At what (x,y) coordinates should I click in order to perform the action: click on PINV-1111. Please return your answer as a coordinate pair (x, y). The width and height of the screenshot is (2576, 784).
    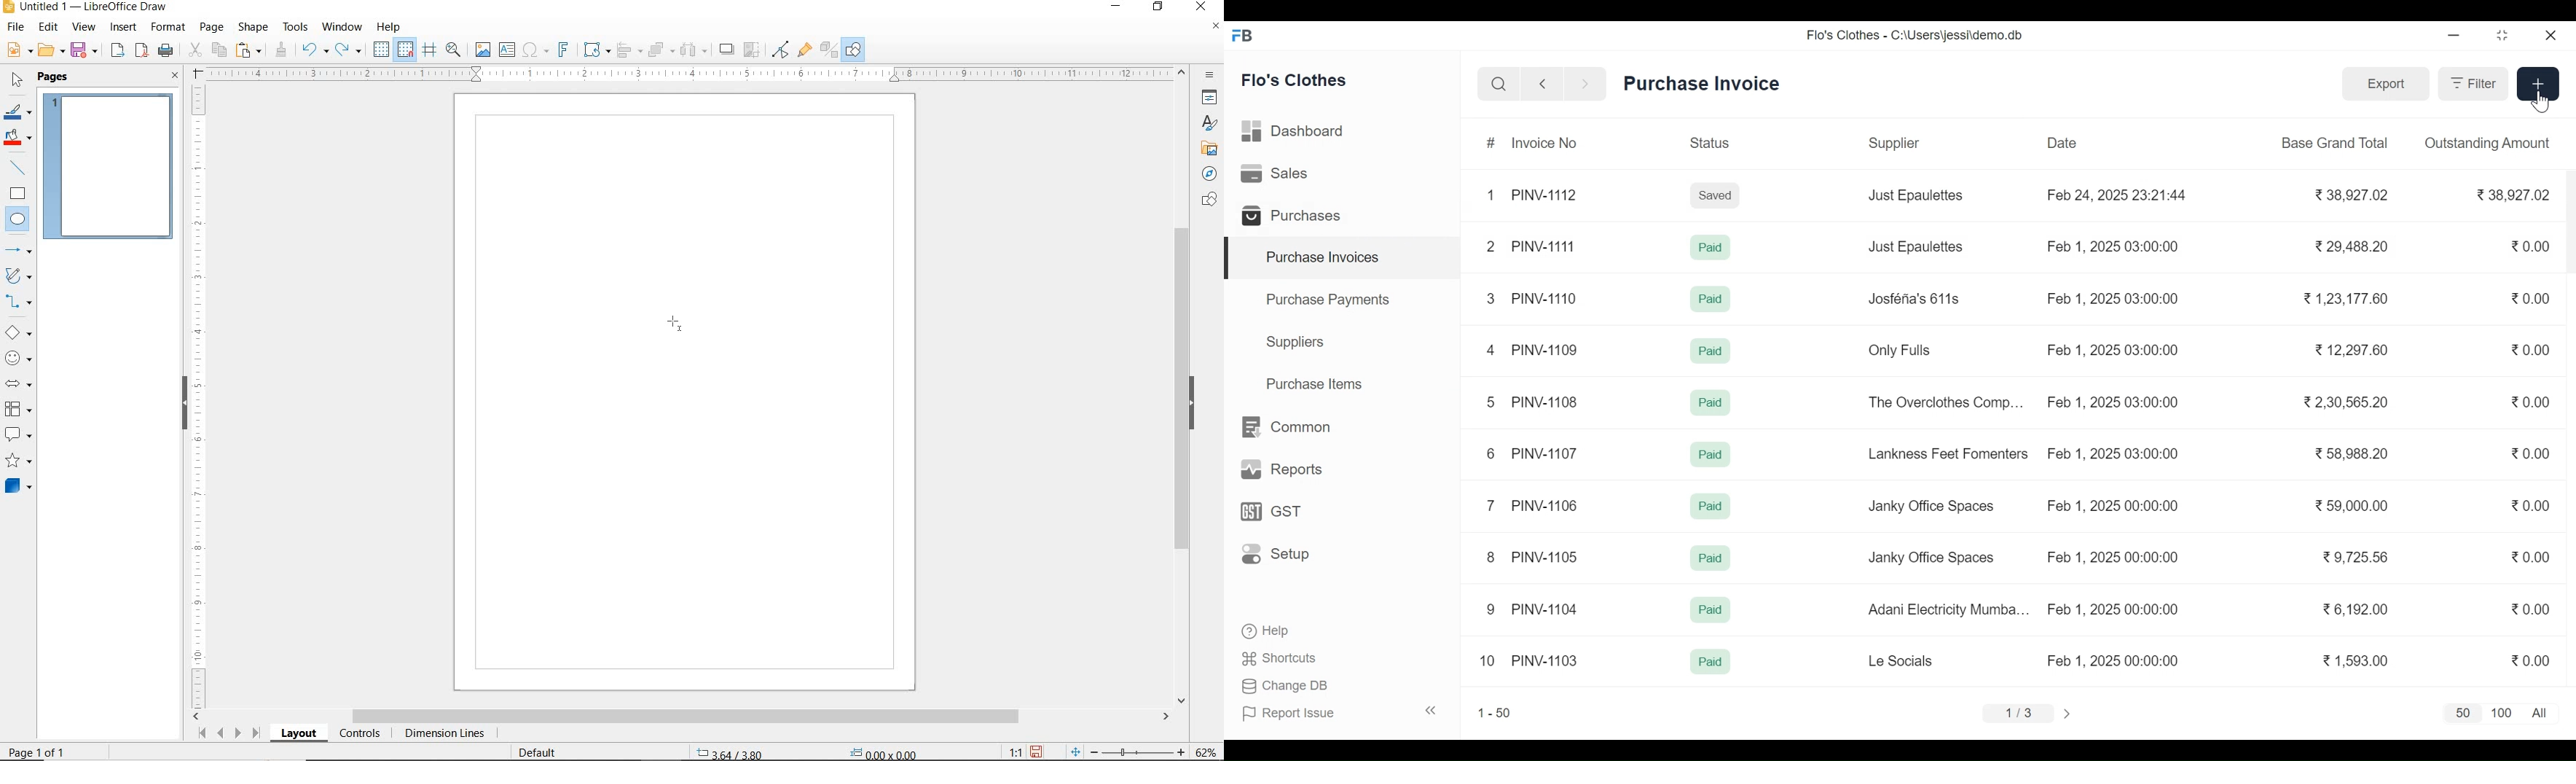
    Looking at the image, I should click on (1546, 242).